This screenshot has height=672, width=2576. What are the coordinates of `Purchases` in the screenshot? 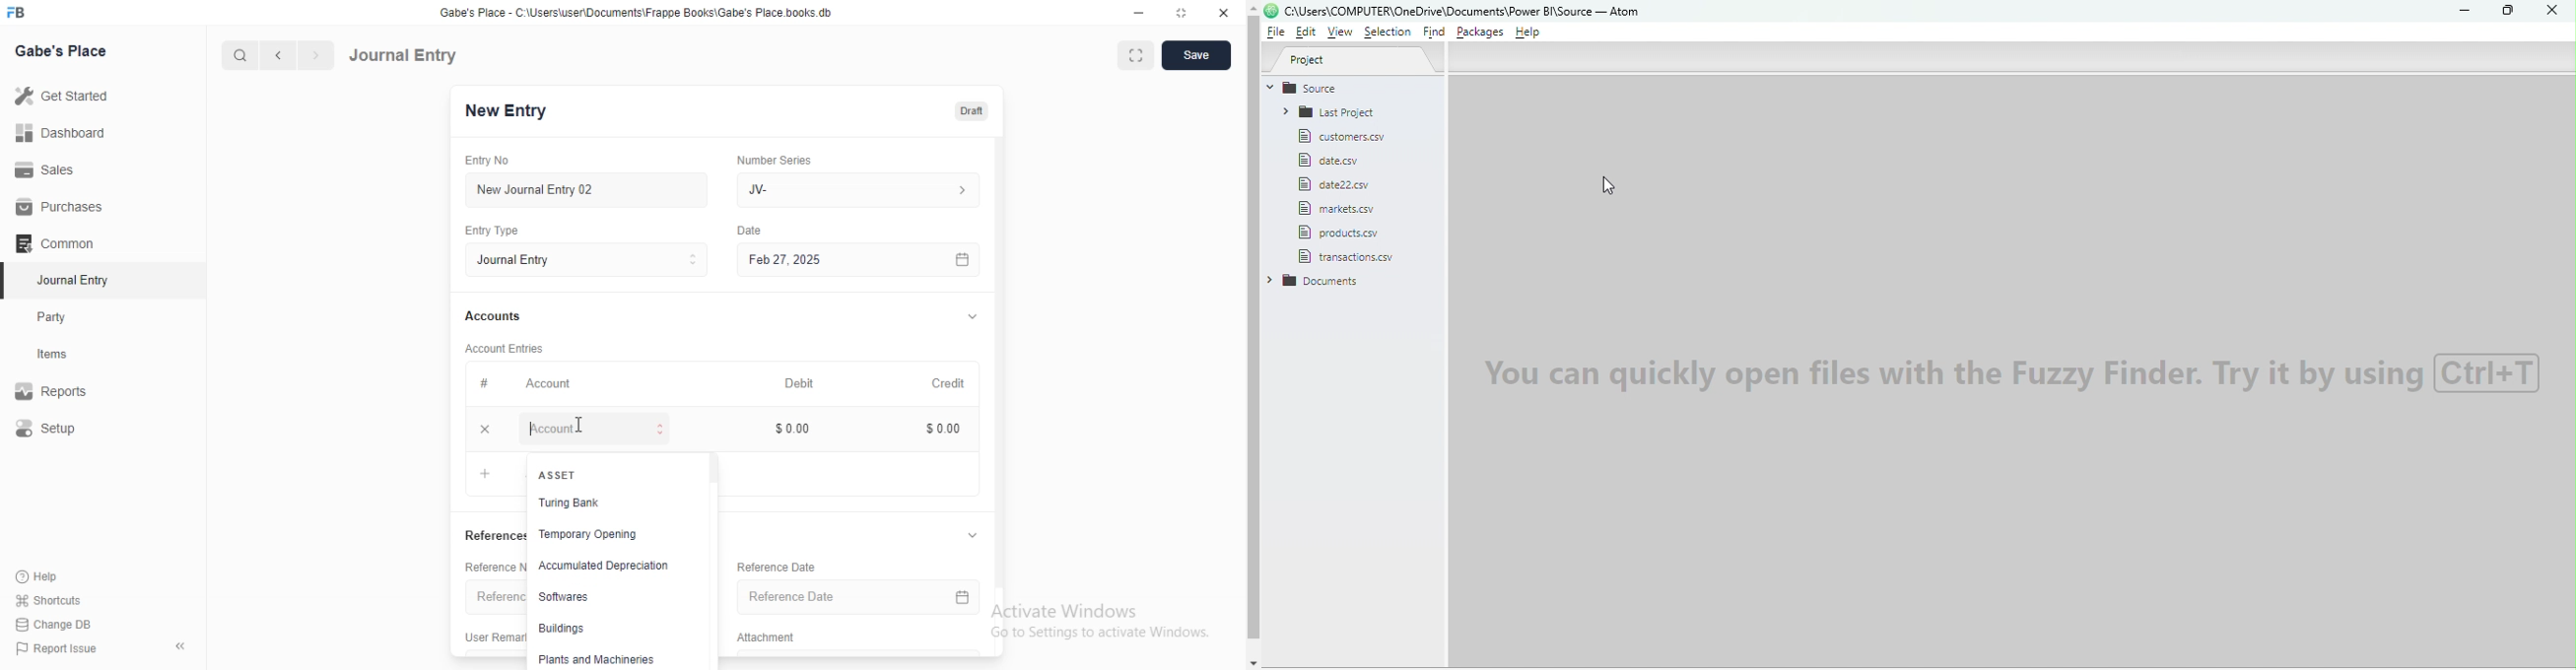 It's located at (55, 205).